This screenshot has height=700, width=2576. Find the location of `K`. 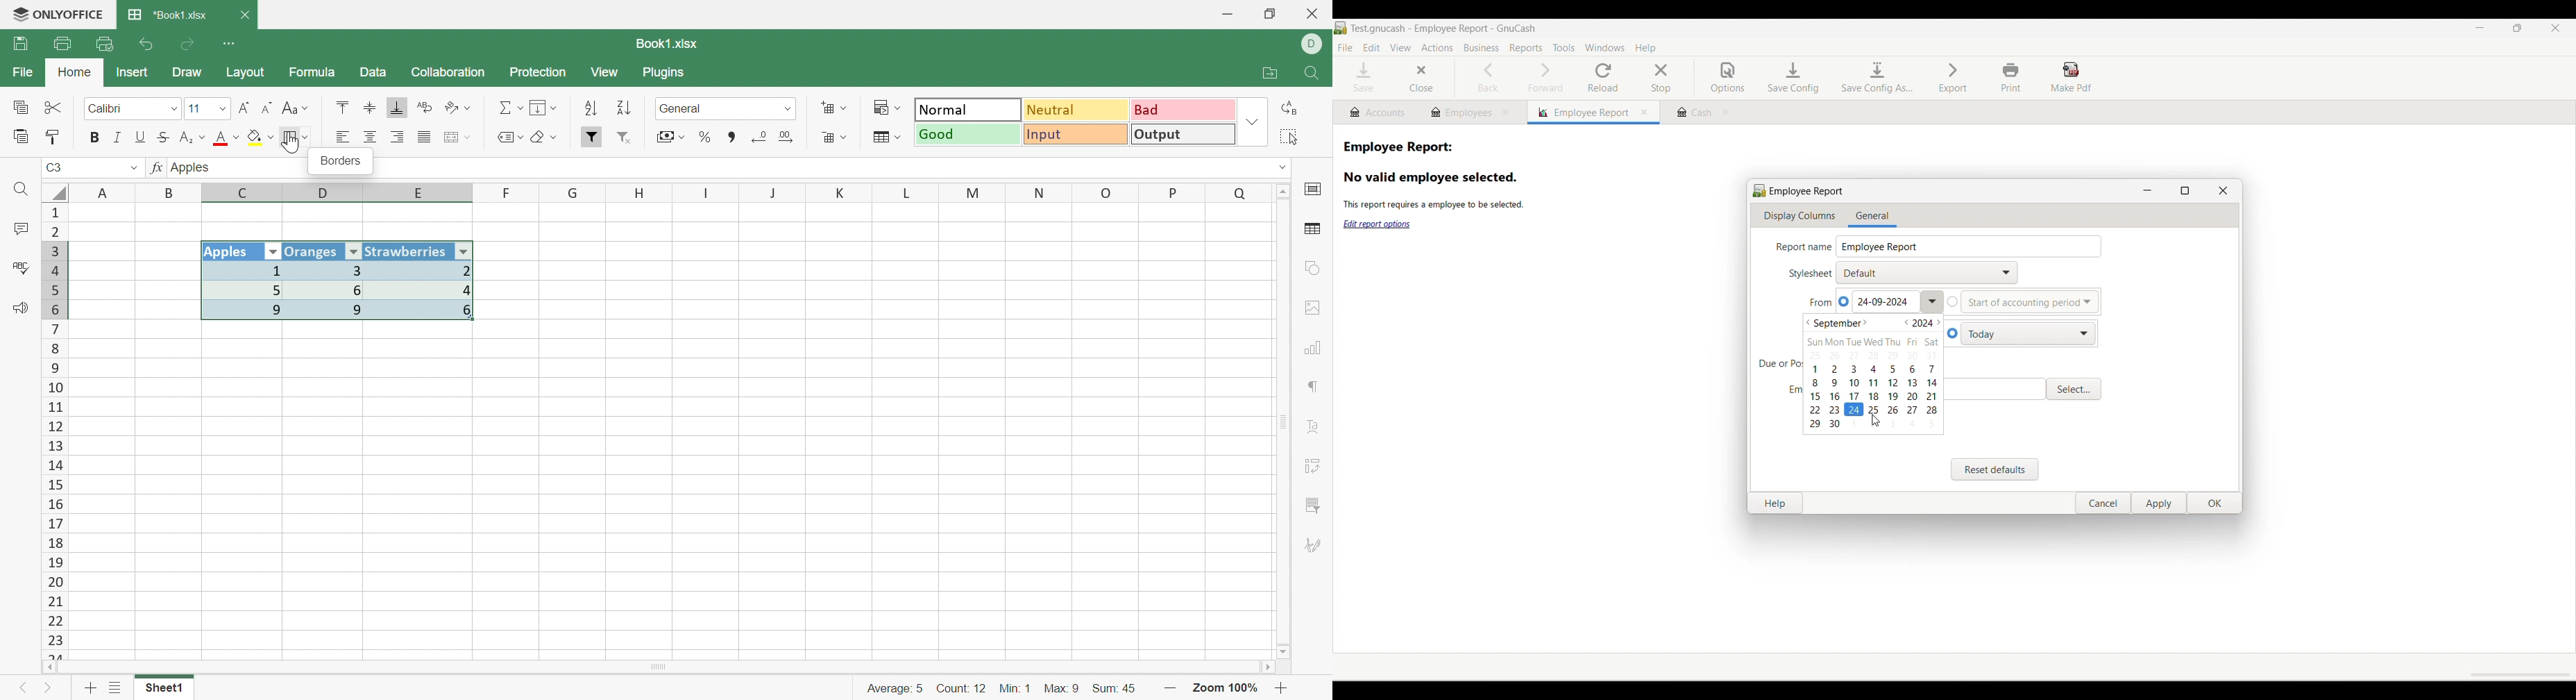

K is located at coordinates (841, 194).